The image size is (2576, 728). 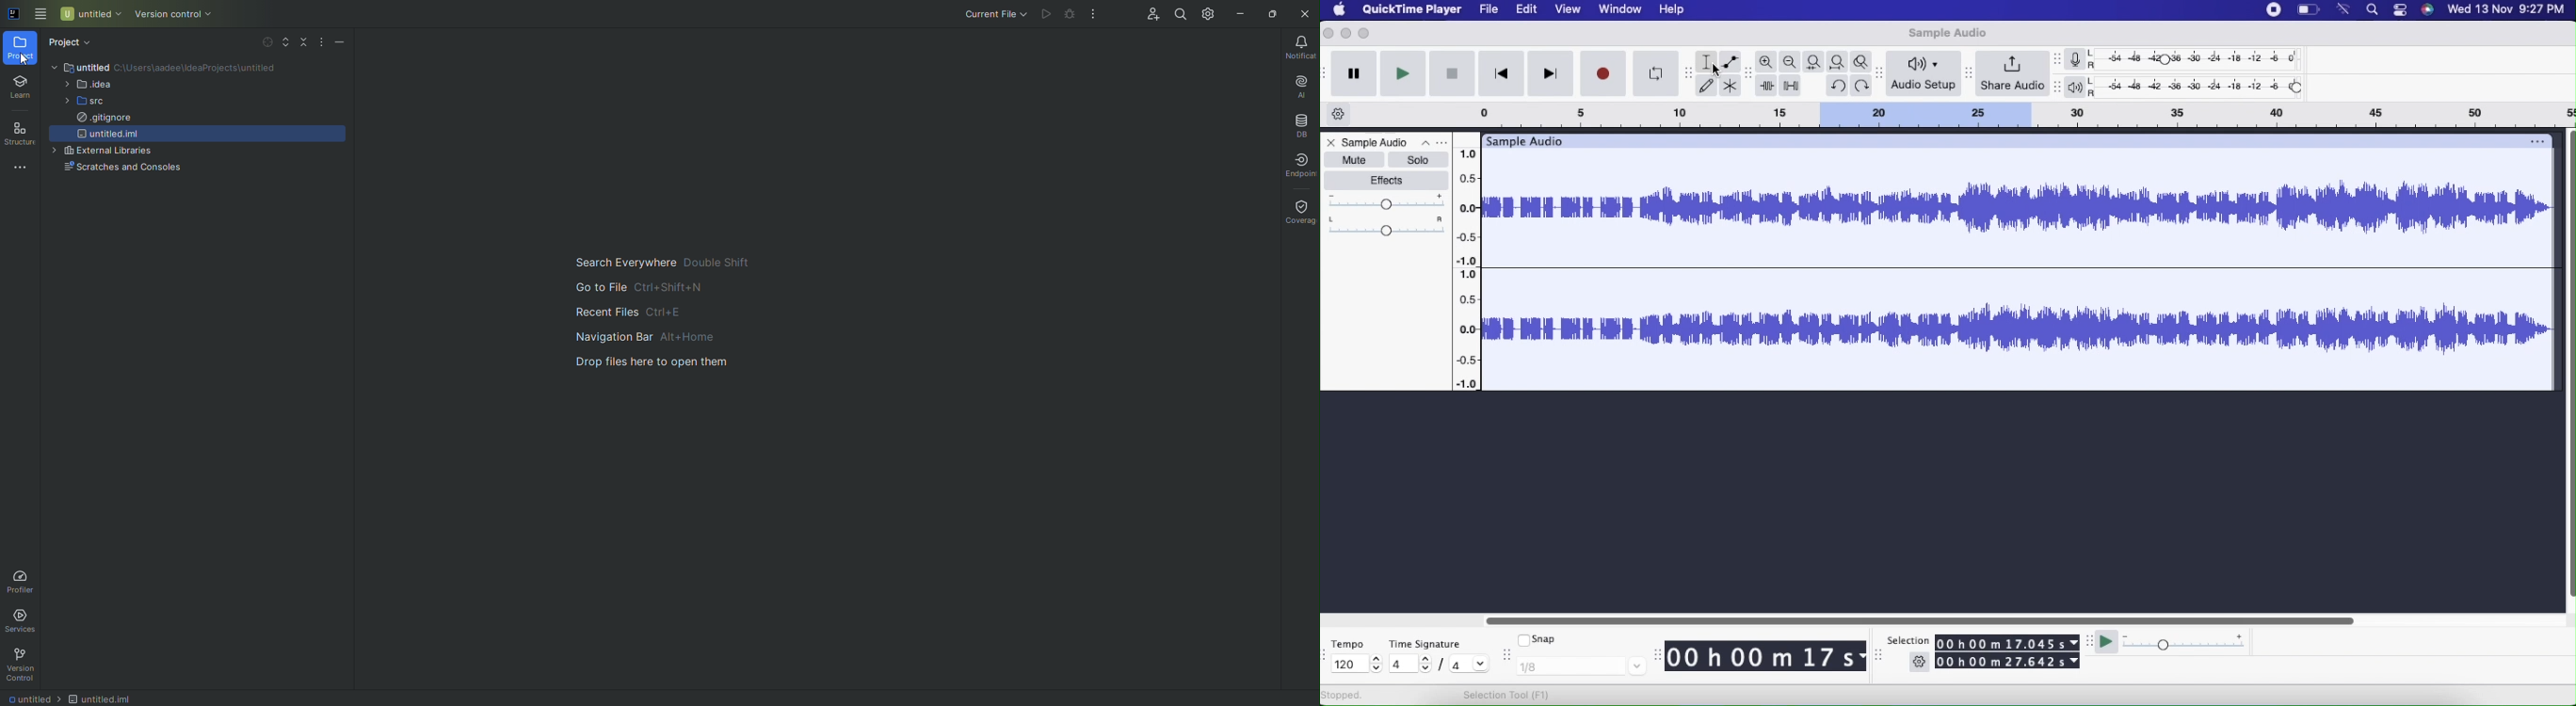 What do you see at coordinates (1879, 655) in the screenshot?
I see `move toolbar` at bounding box center [1879, 655].